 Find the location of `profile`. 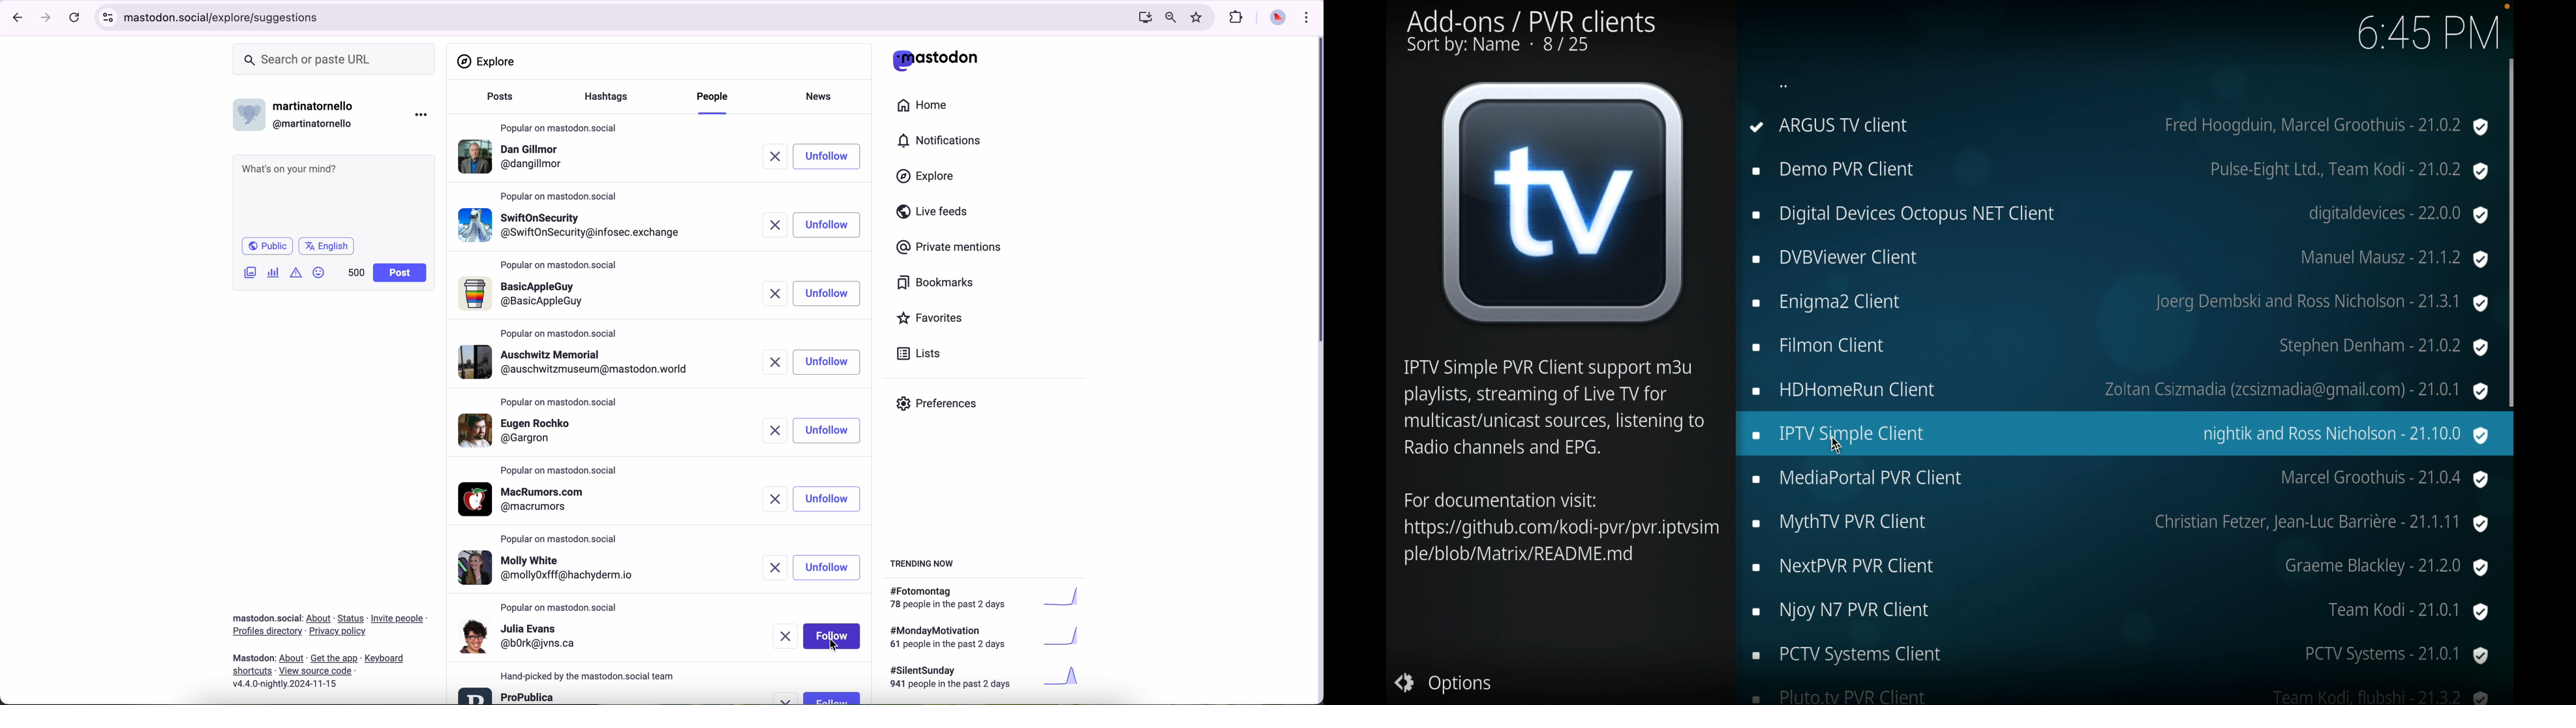

profile is located at coordinates (520, 636).